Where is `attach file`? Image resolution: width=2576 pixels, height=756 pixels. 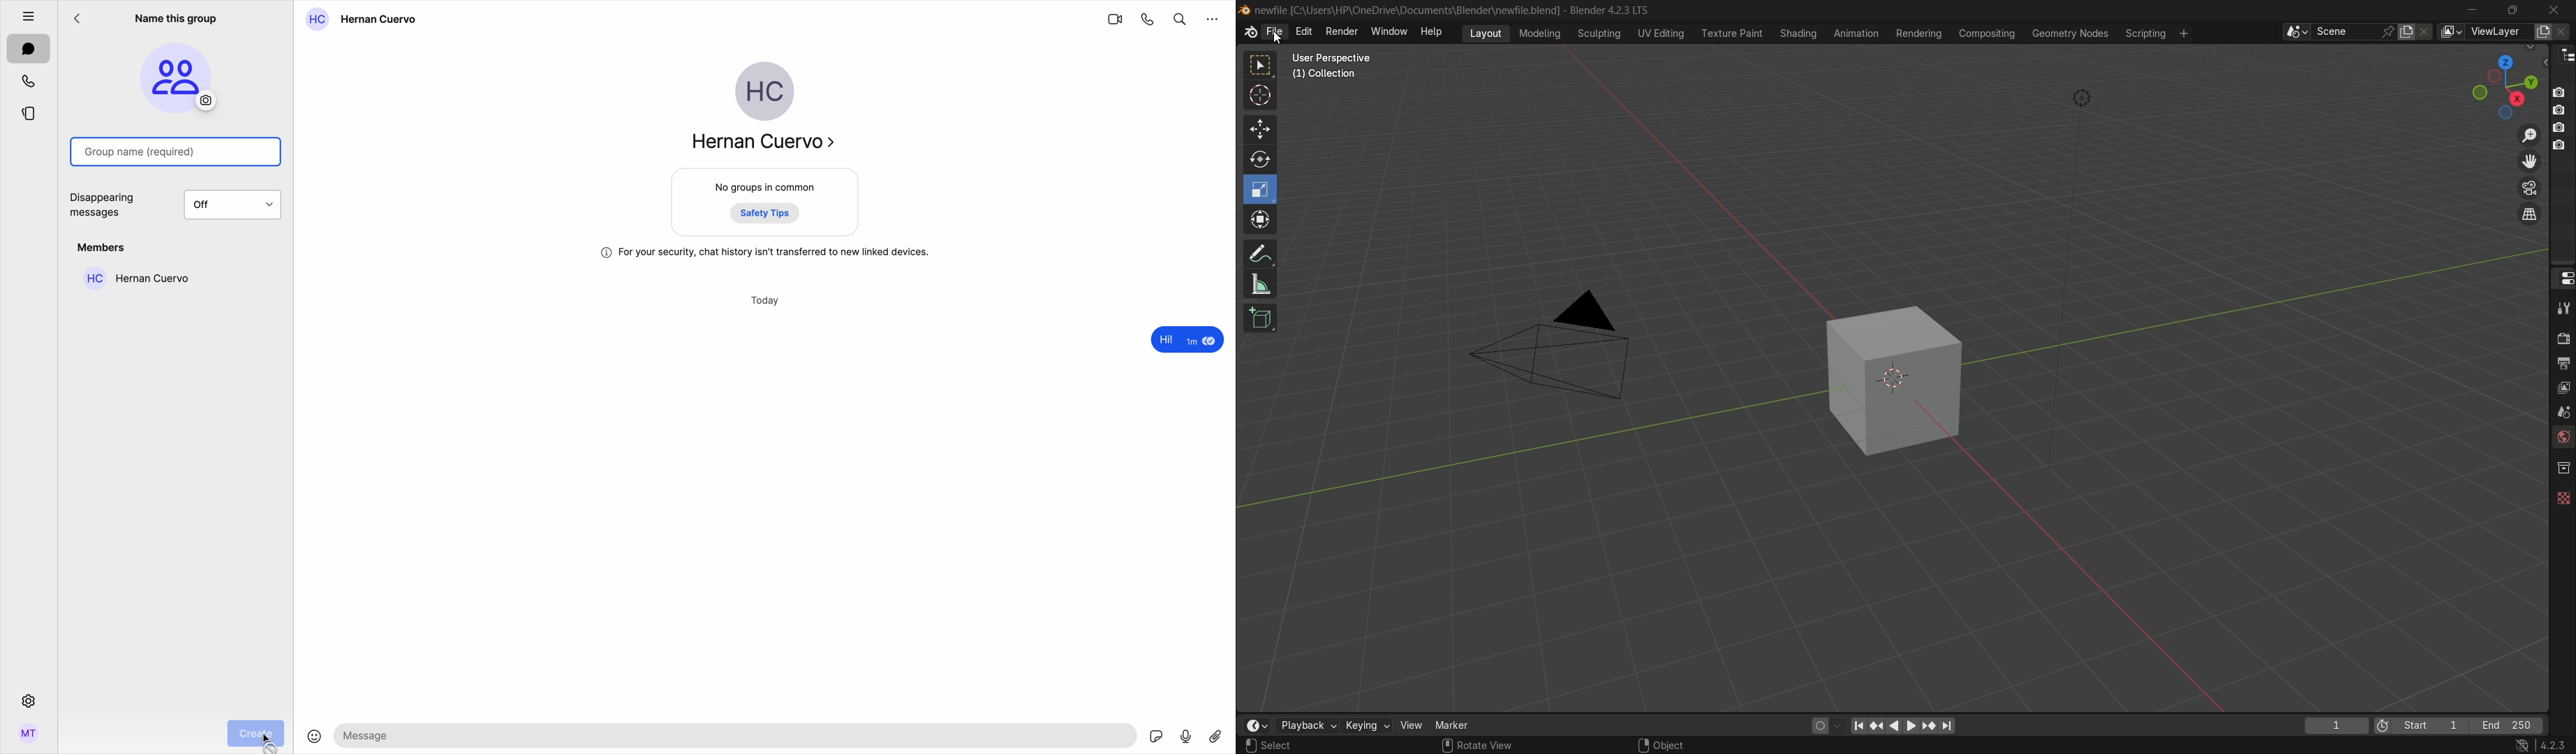
attach file is located at coordinates (1218, 735).